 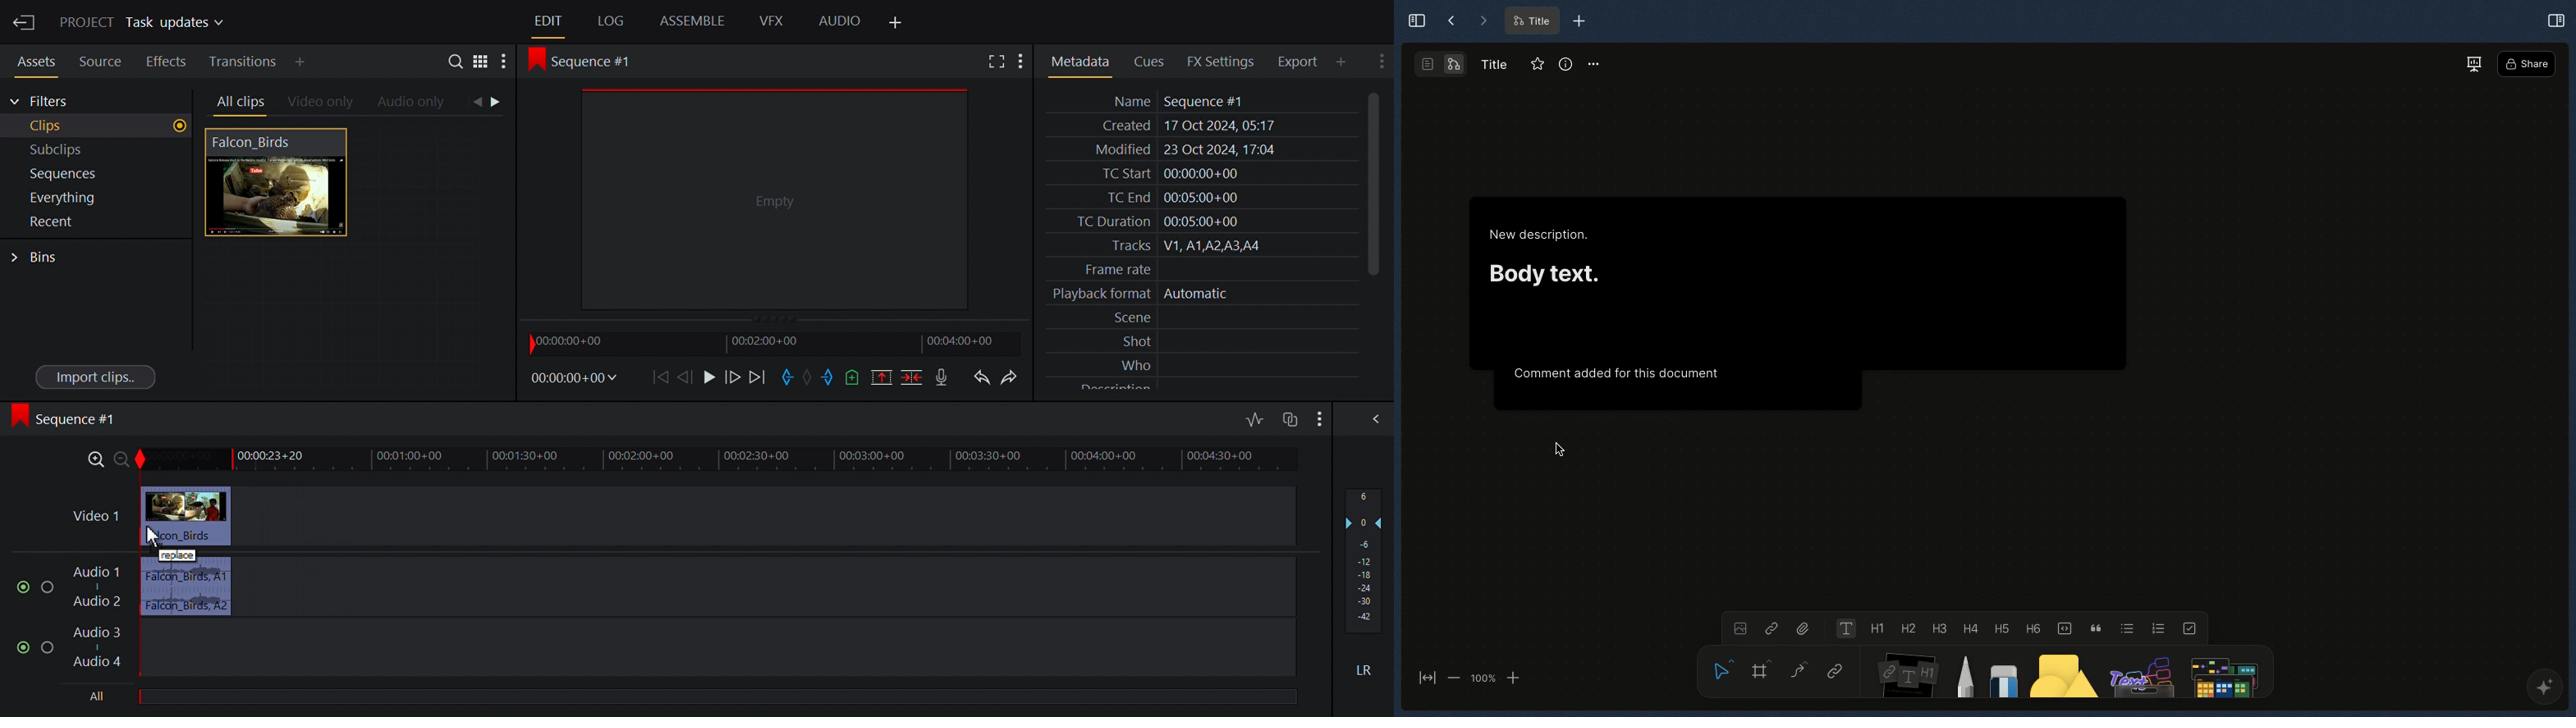 I want to click on Solo this track, so click(x=49, y=648).